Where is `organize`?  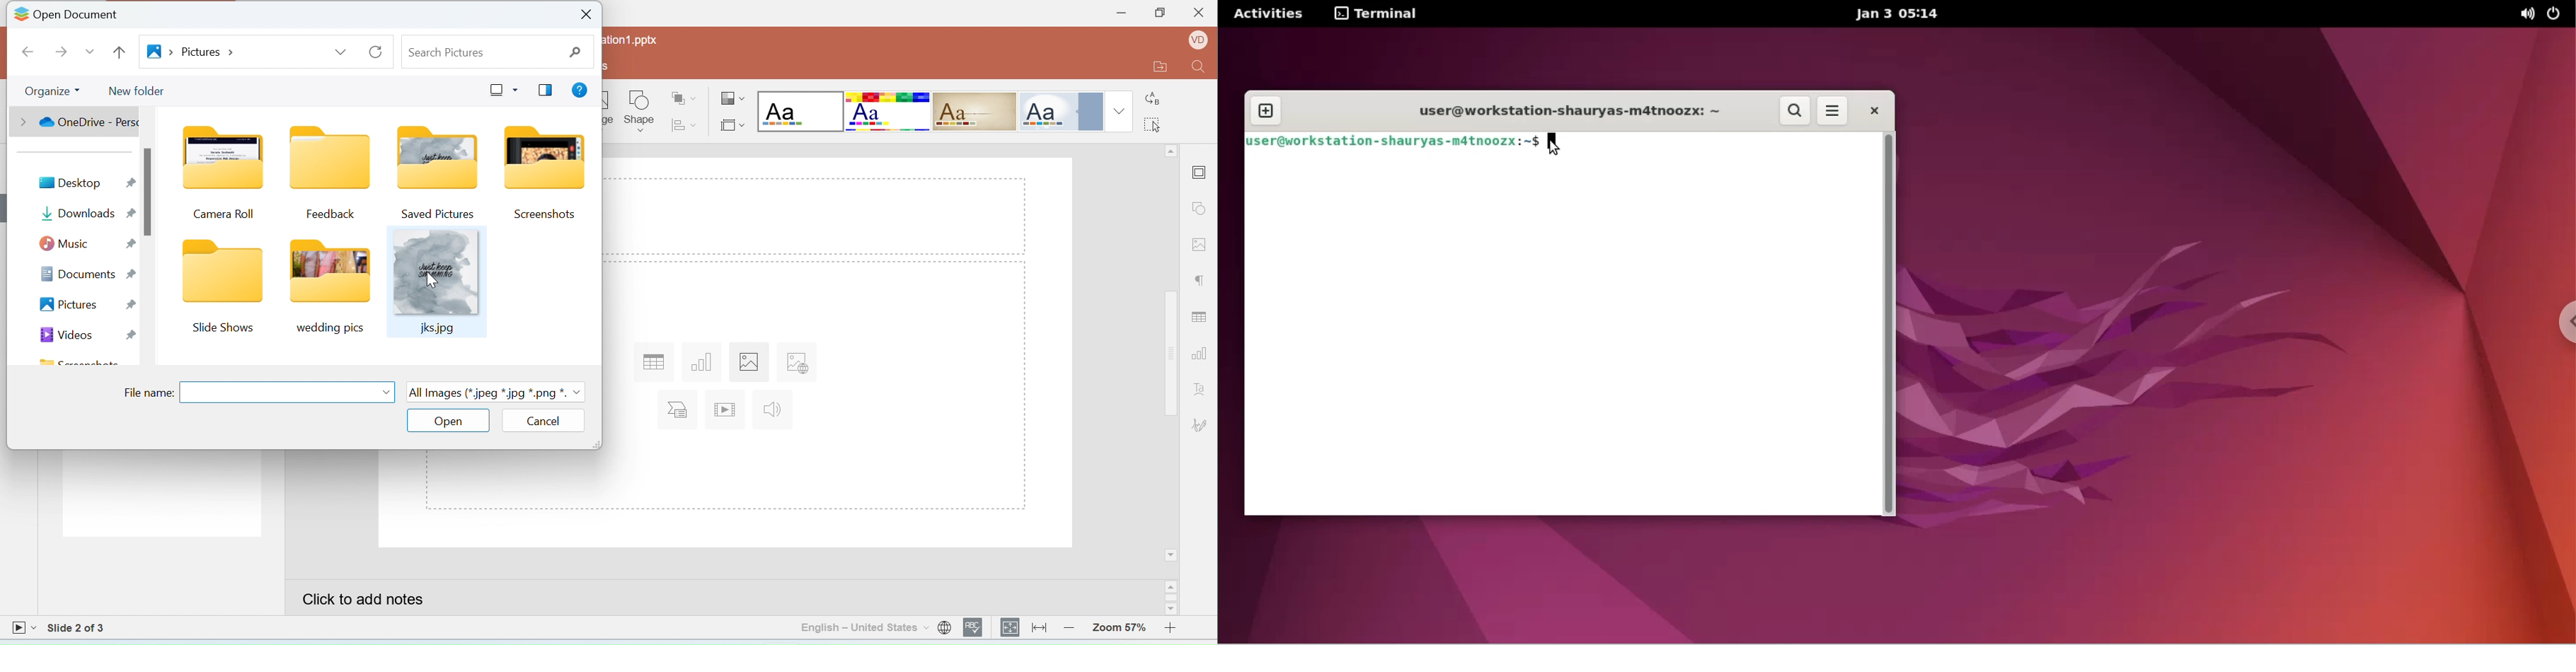 organize is located at coordinates (51, 92).